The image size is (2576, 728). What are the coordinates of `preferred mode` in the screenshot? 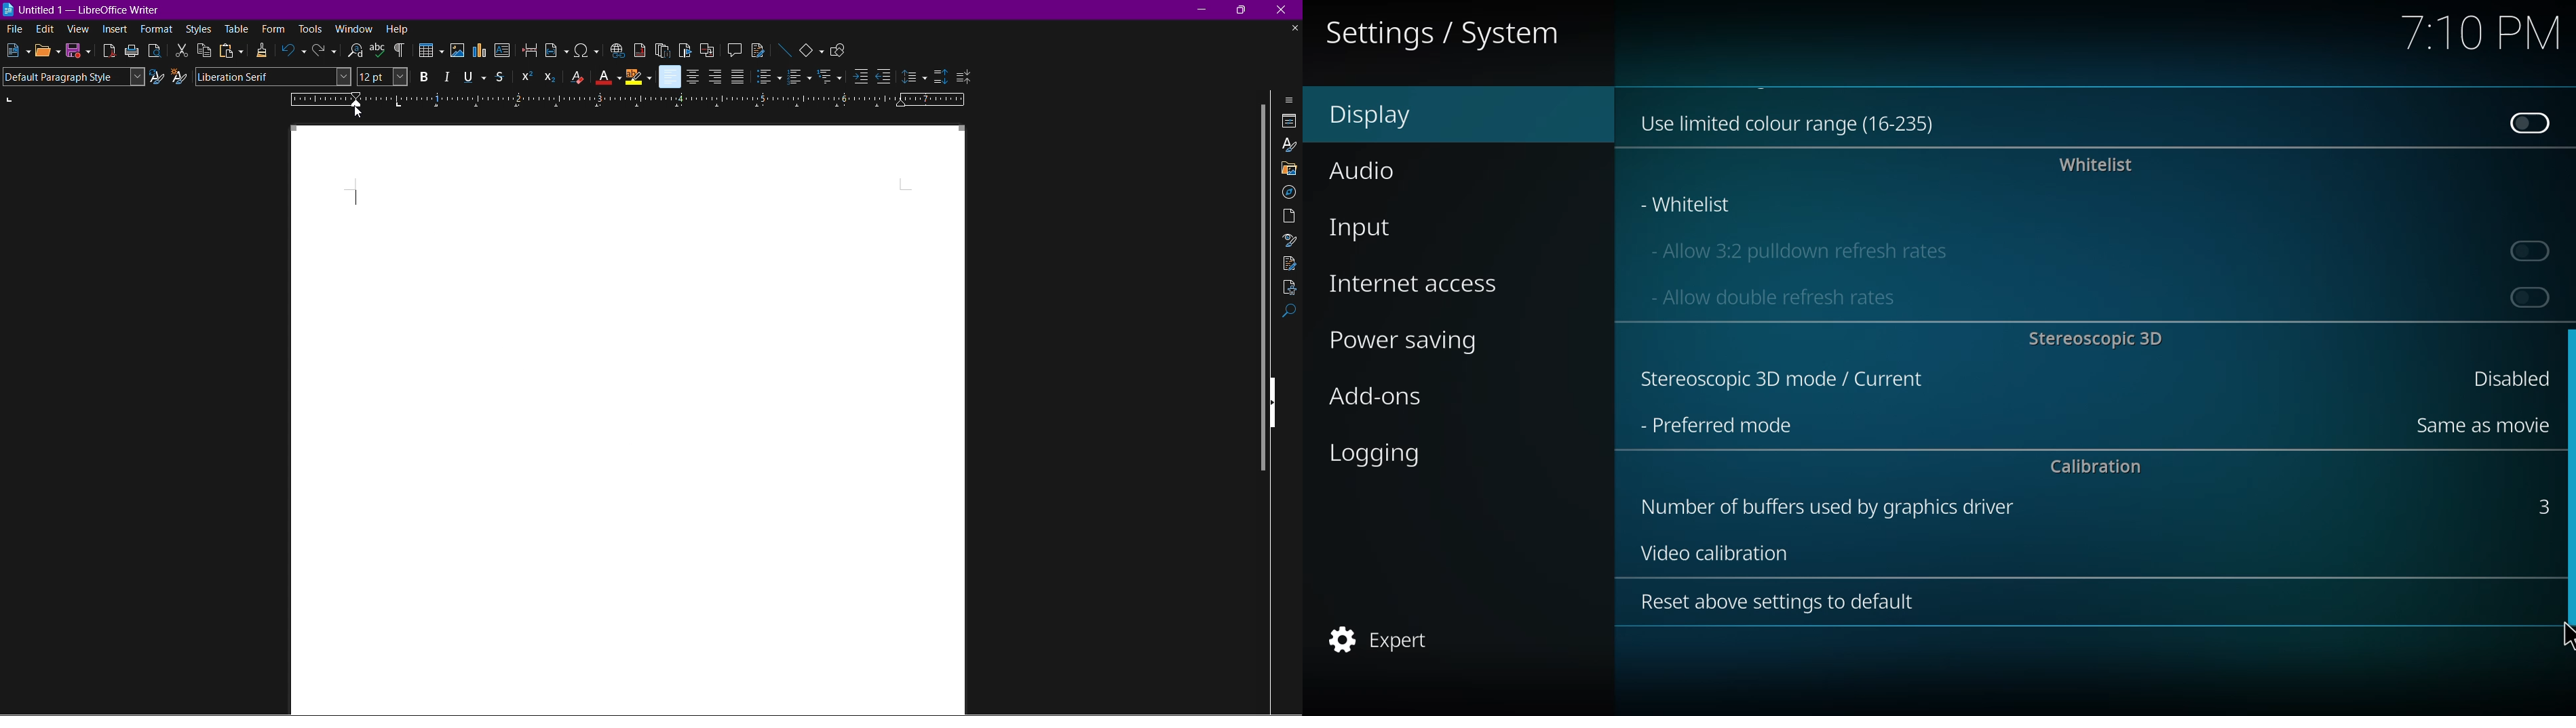 It's located at (1717, 425).